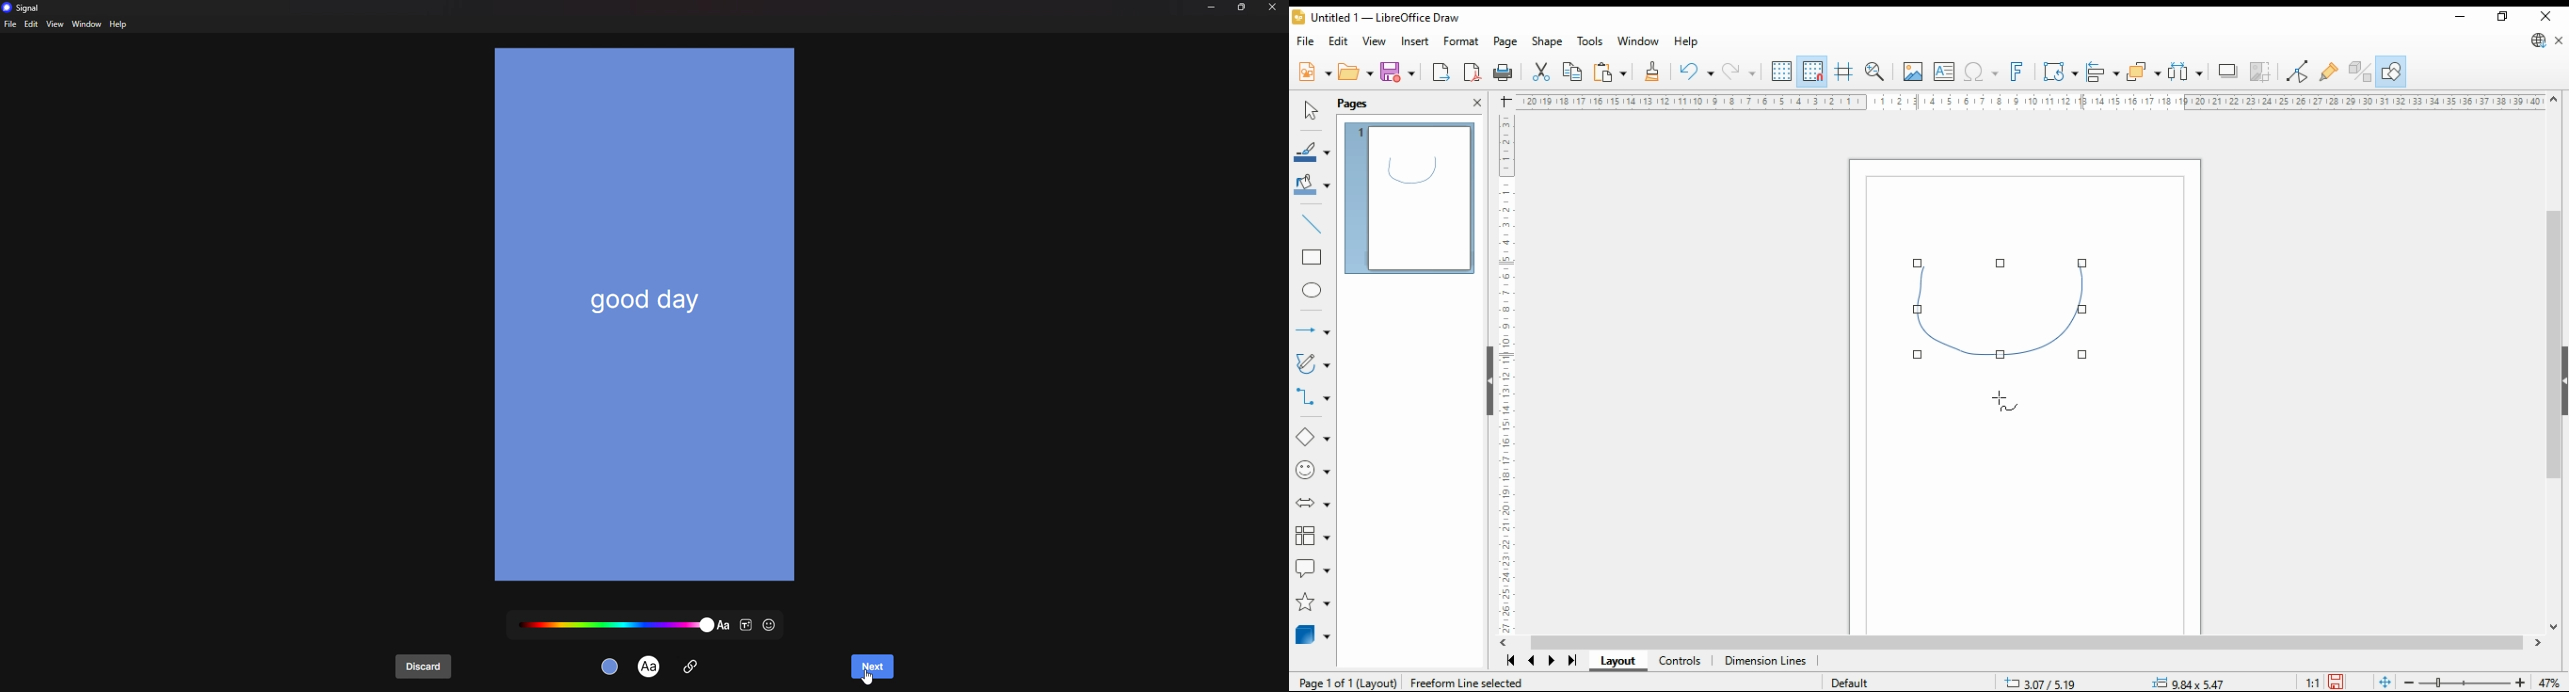 The image size is (2576, 700). What do you see at coordinates (1310, 108) in the screenshot?
I see `select` at bounding box center [1310, 108].